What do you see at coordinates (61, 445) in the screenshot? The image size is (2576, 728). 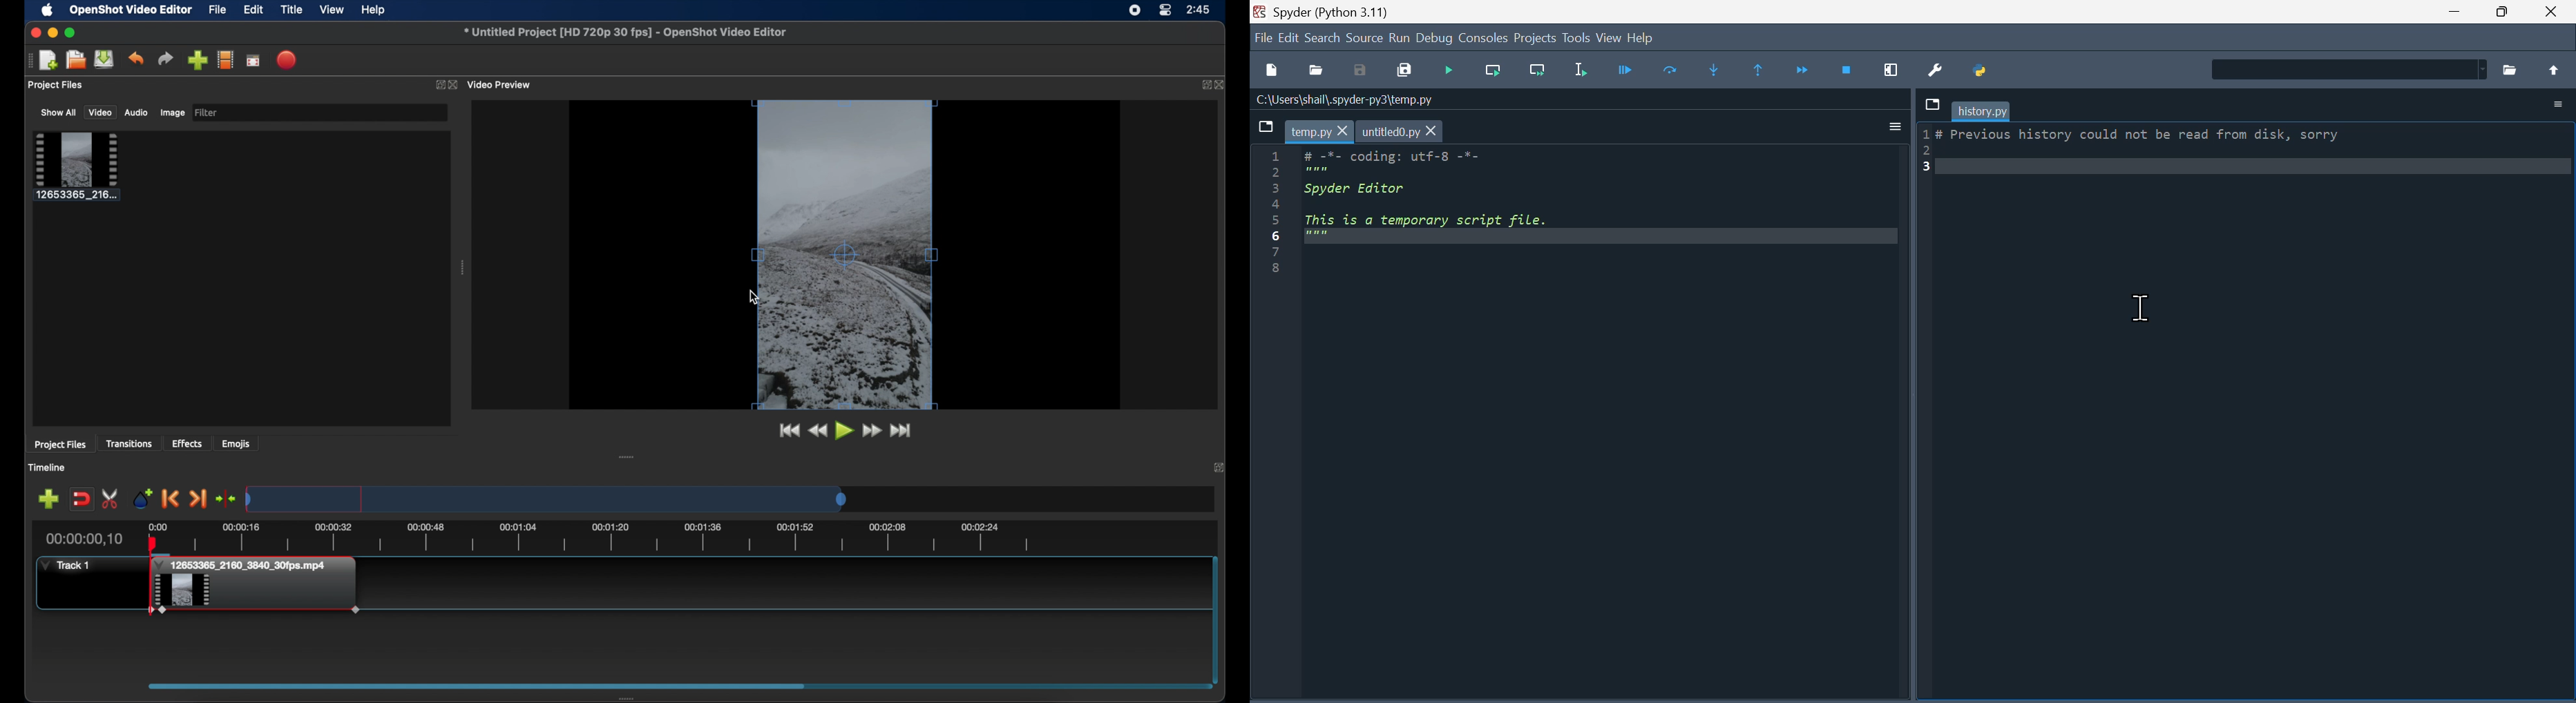 I see `project files` at bounding box center [61, 445].